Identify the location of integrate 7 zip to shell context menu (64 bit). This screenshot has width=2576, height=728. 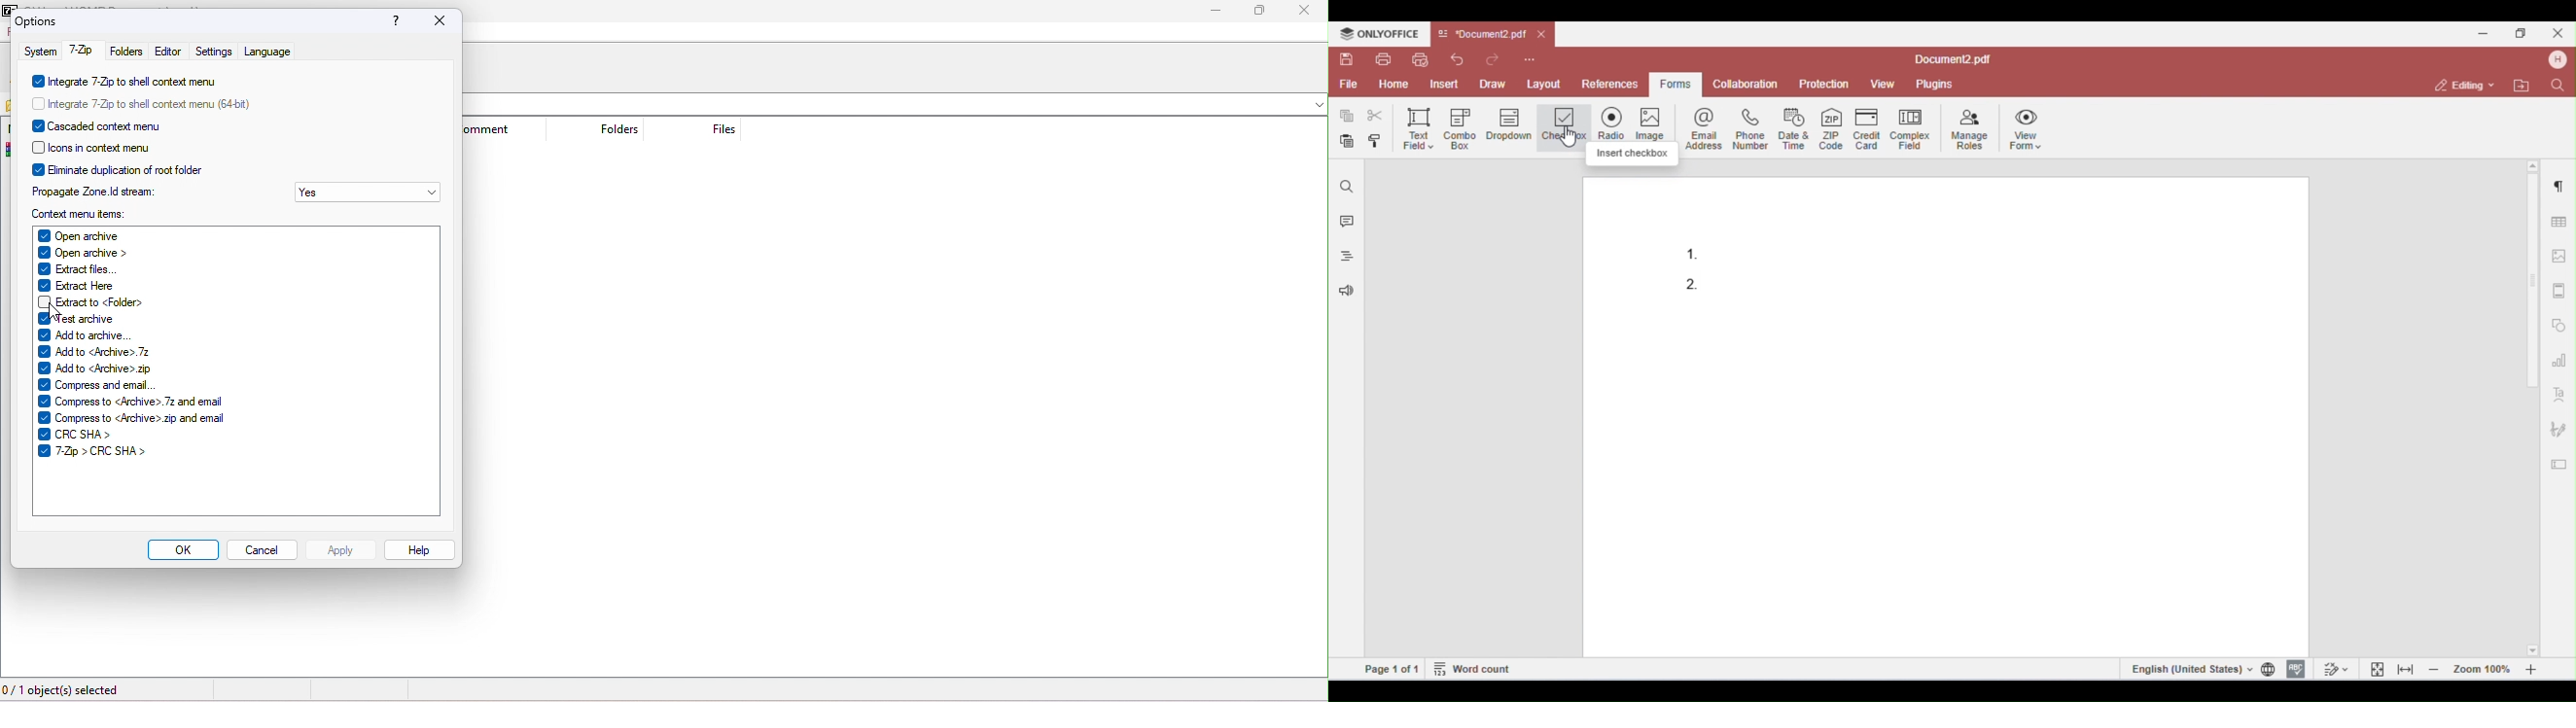
(151, 101).